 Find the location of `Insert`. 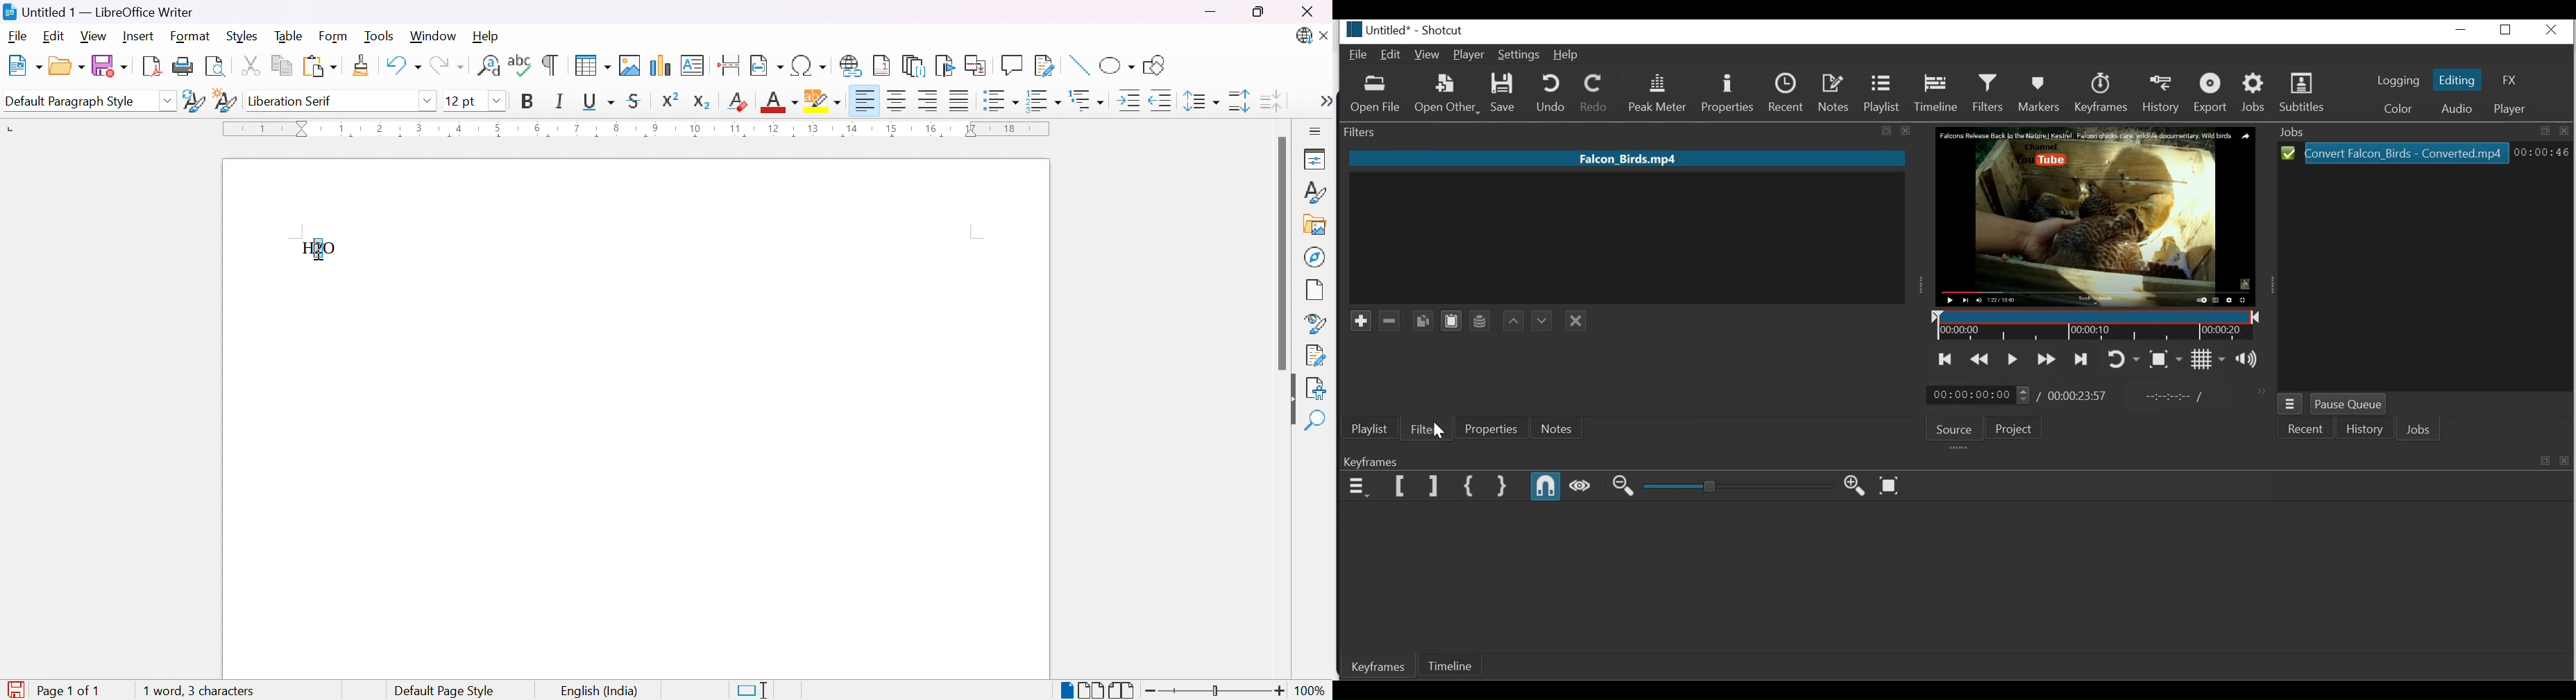

Insert is located at coordinates (138, 36).